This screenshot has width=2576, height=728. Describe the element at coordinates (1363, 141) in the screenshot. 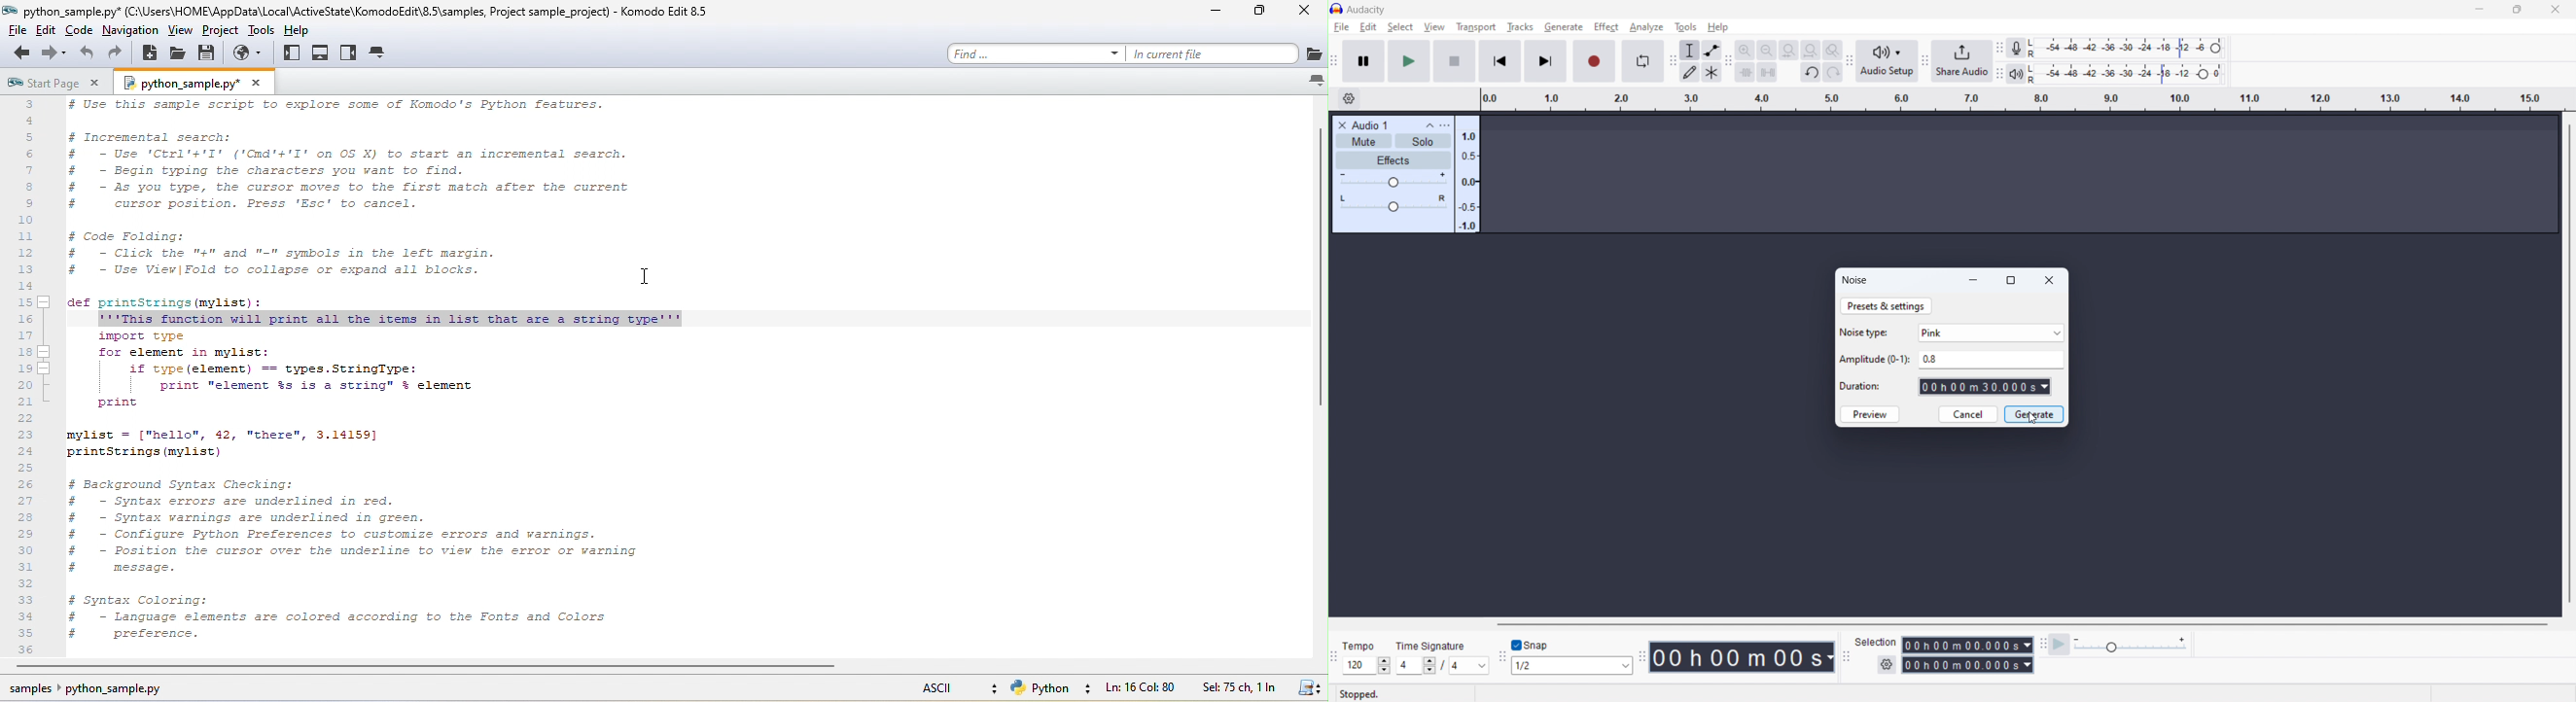

I see `mute` at that location.